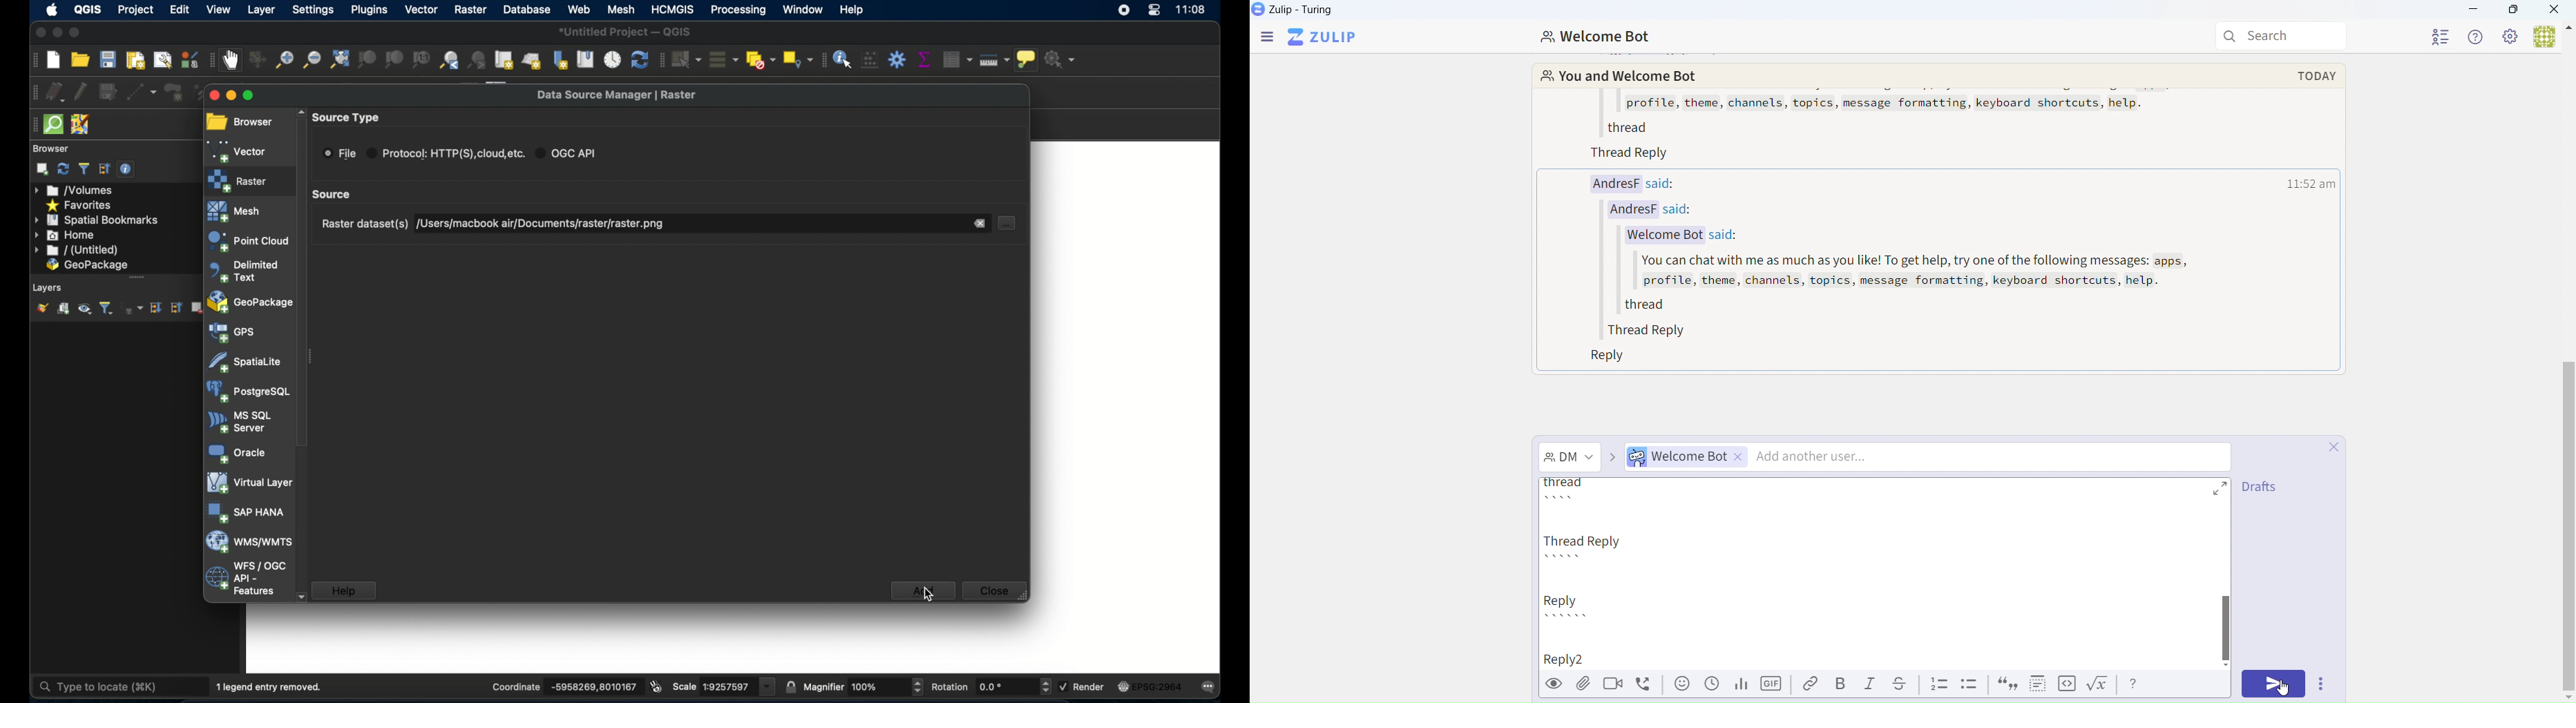  Describe the element at coordinates (478, 59) in the screenshot. I see `zoom next` at that location.